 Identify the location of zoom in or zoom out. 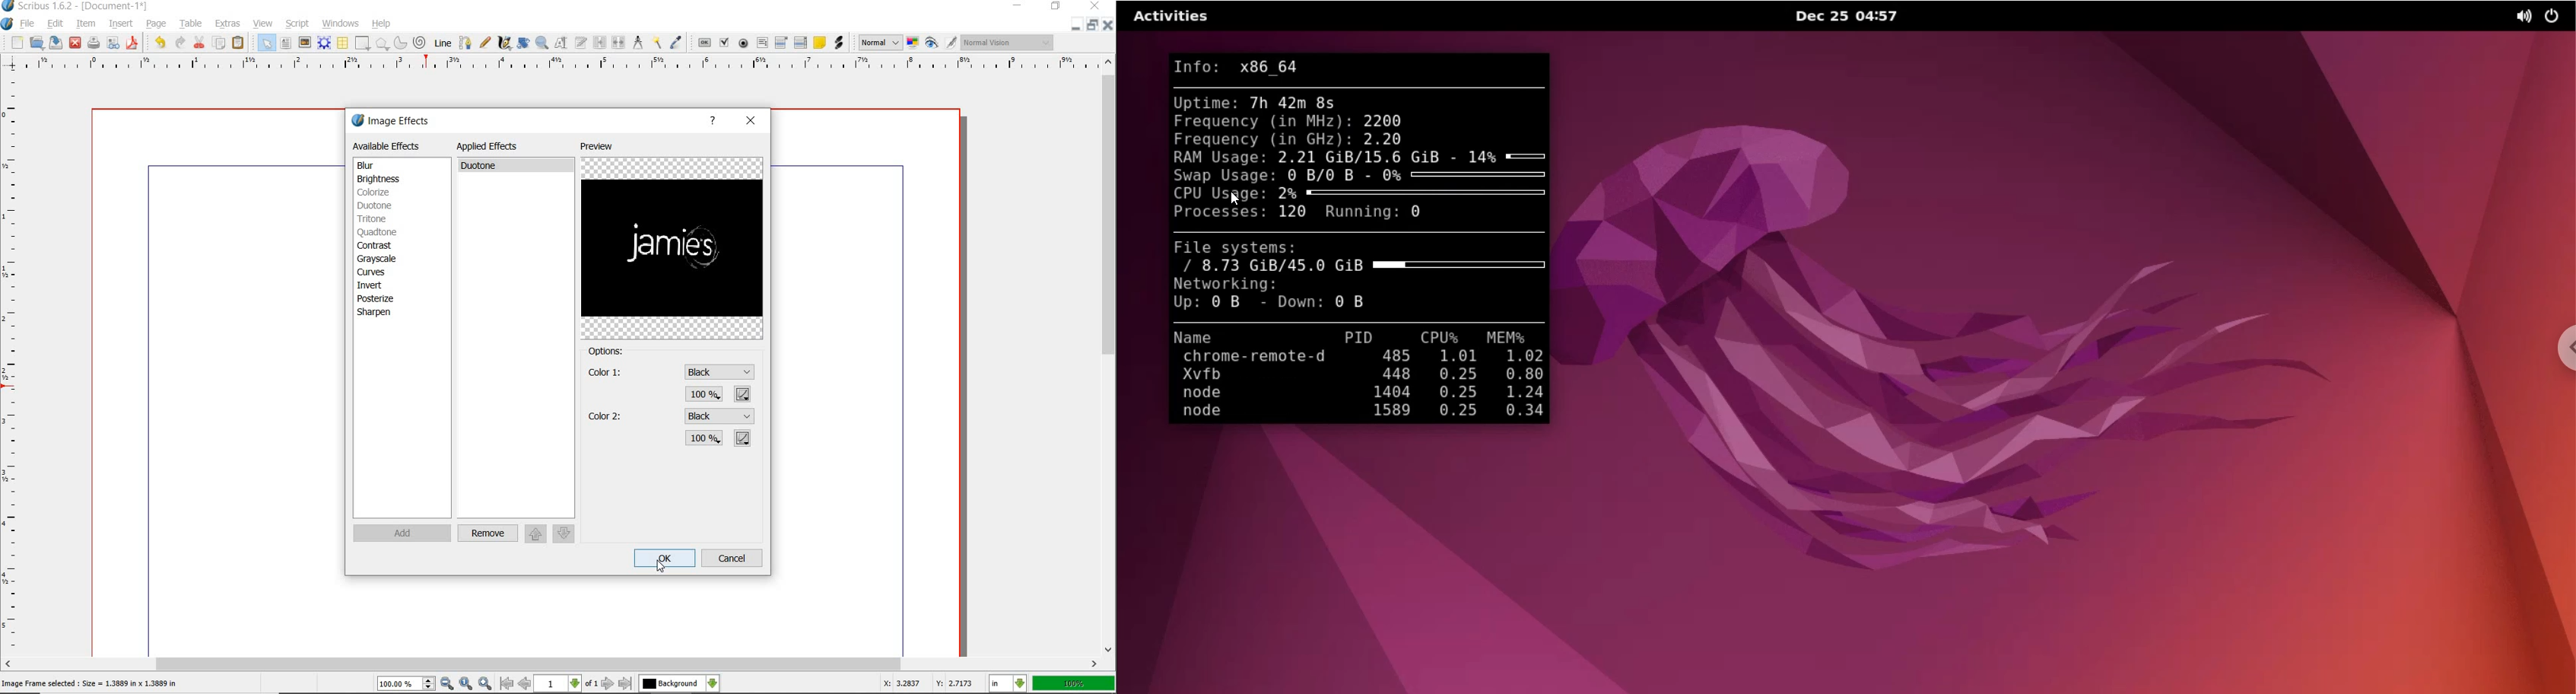
(542, 43).